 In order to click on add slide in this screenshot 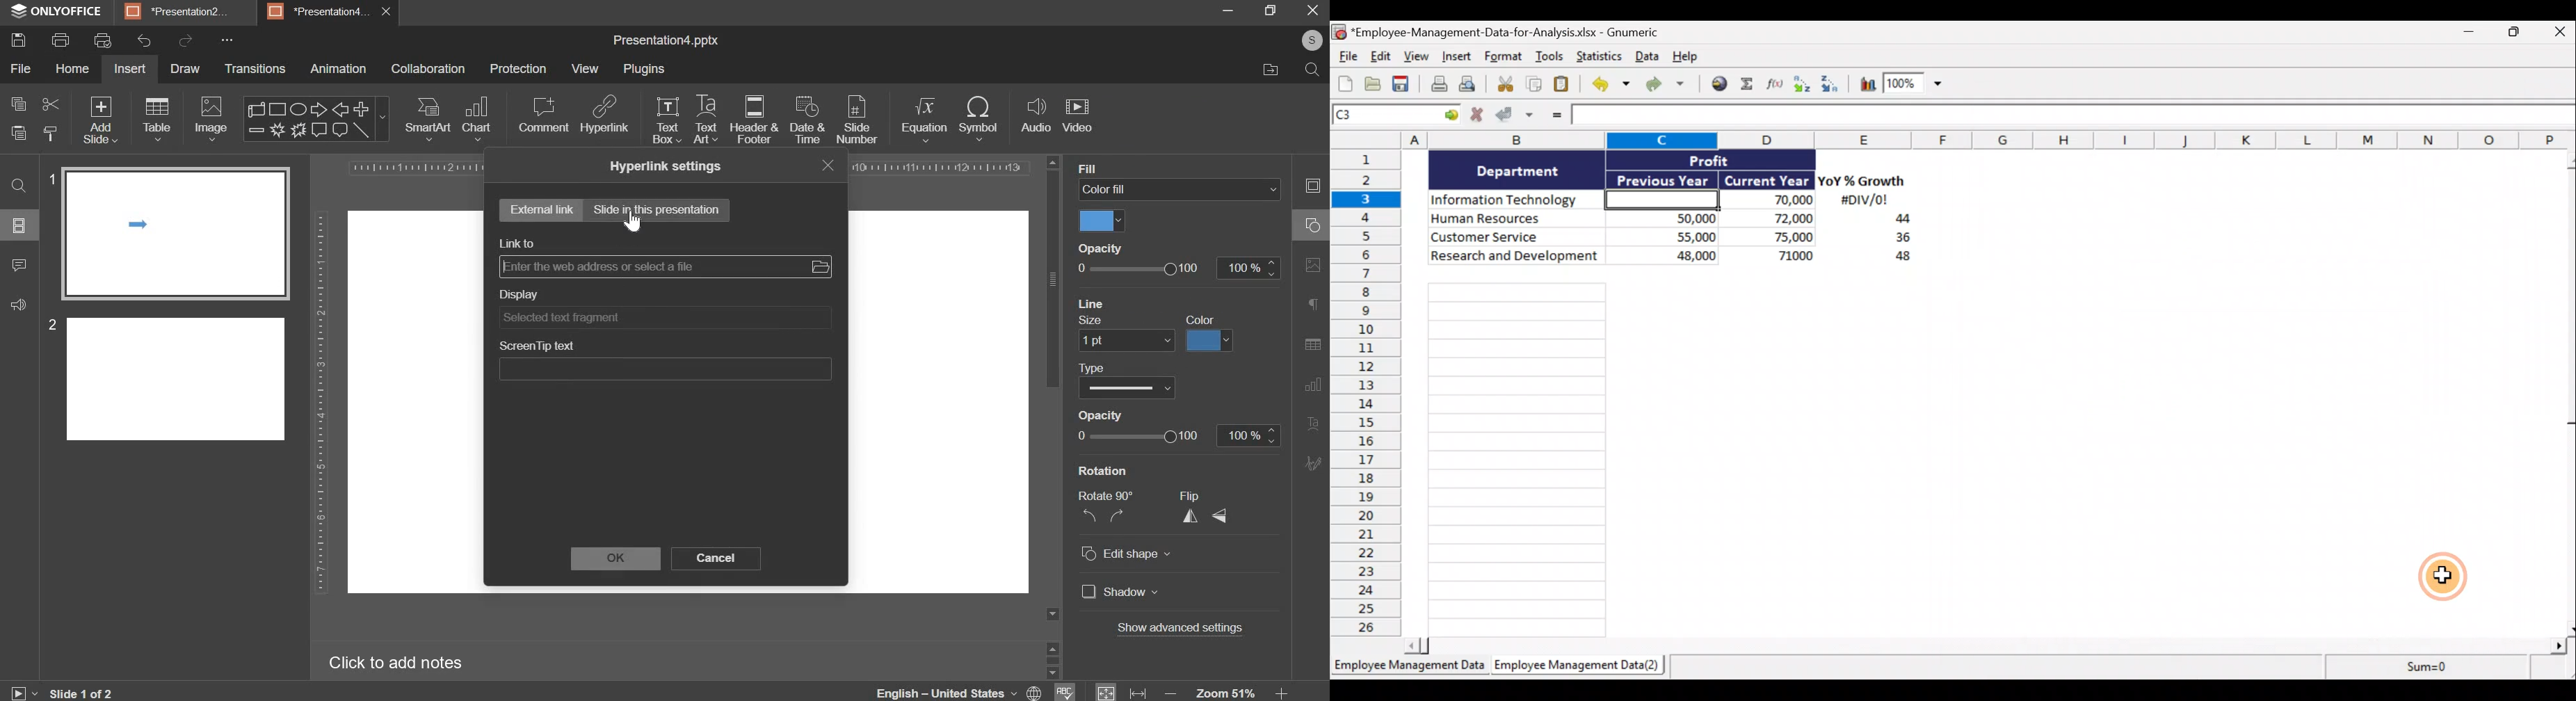, I will do `click(101, 120)`.